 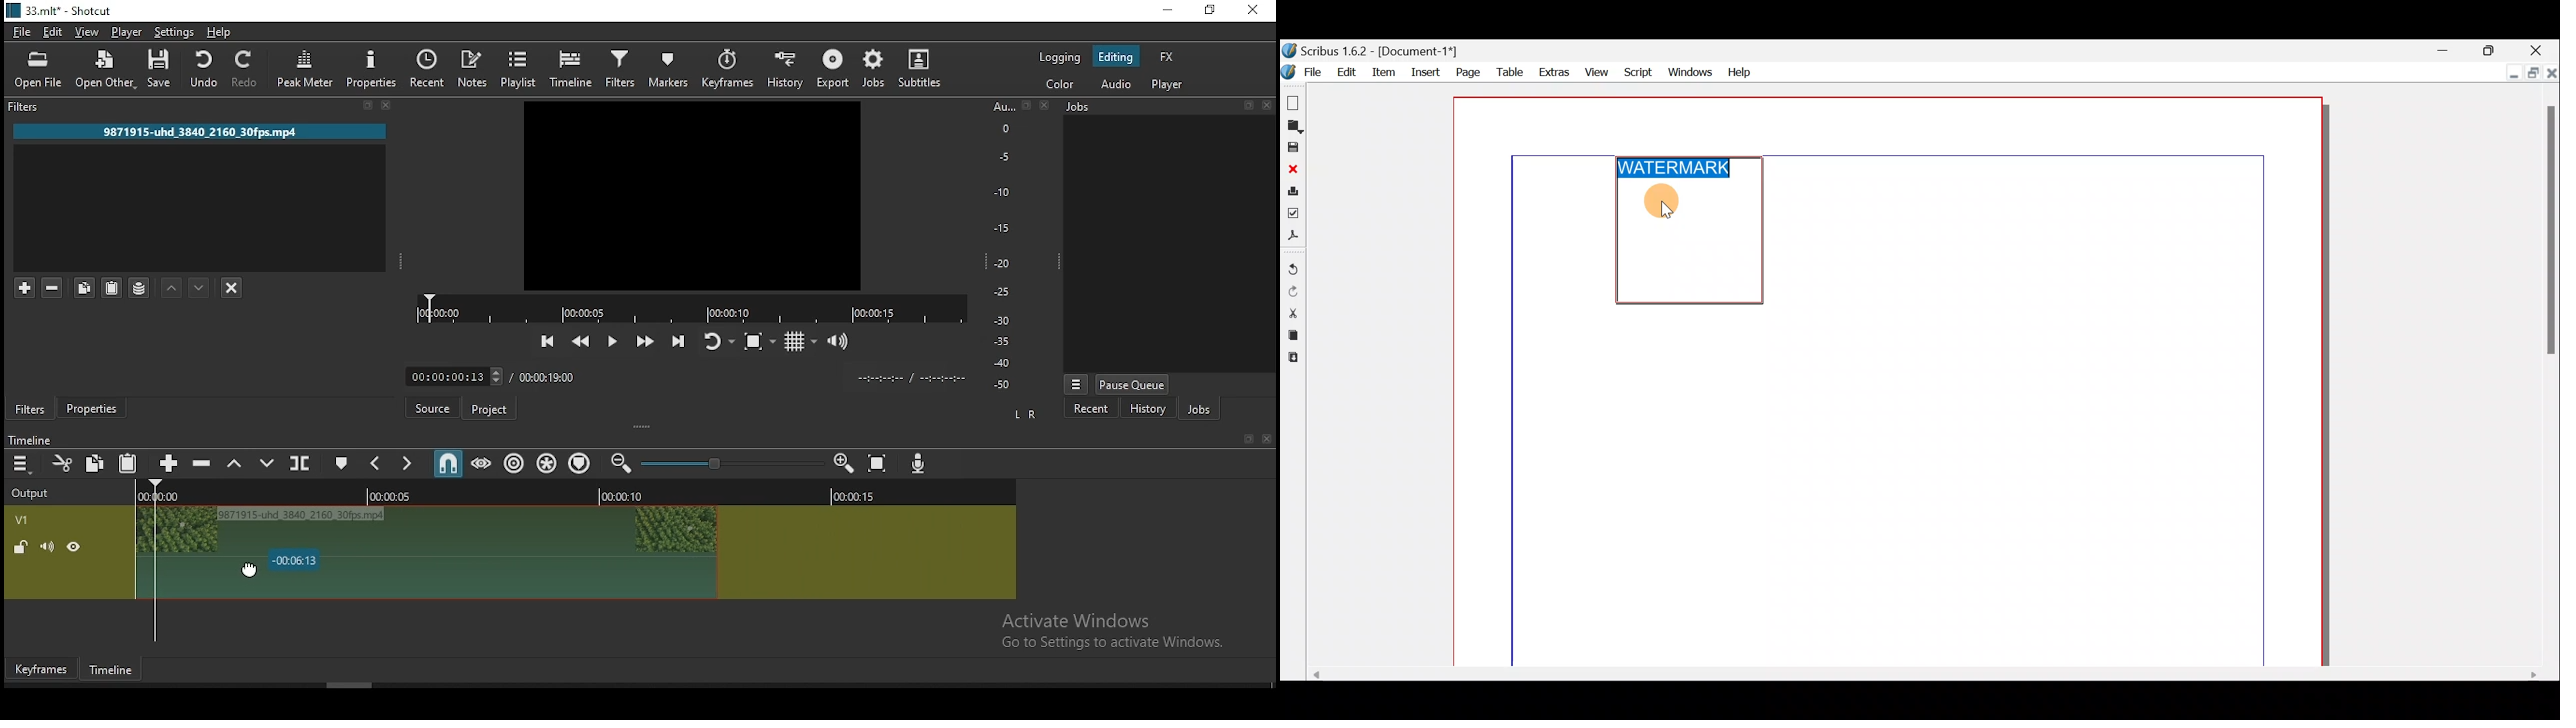 What do you see at coordinates (2531, 71) in the screenshot?
I see `Maximise` at bounding box center [2531, 71].